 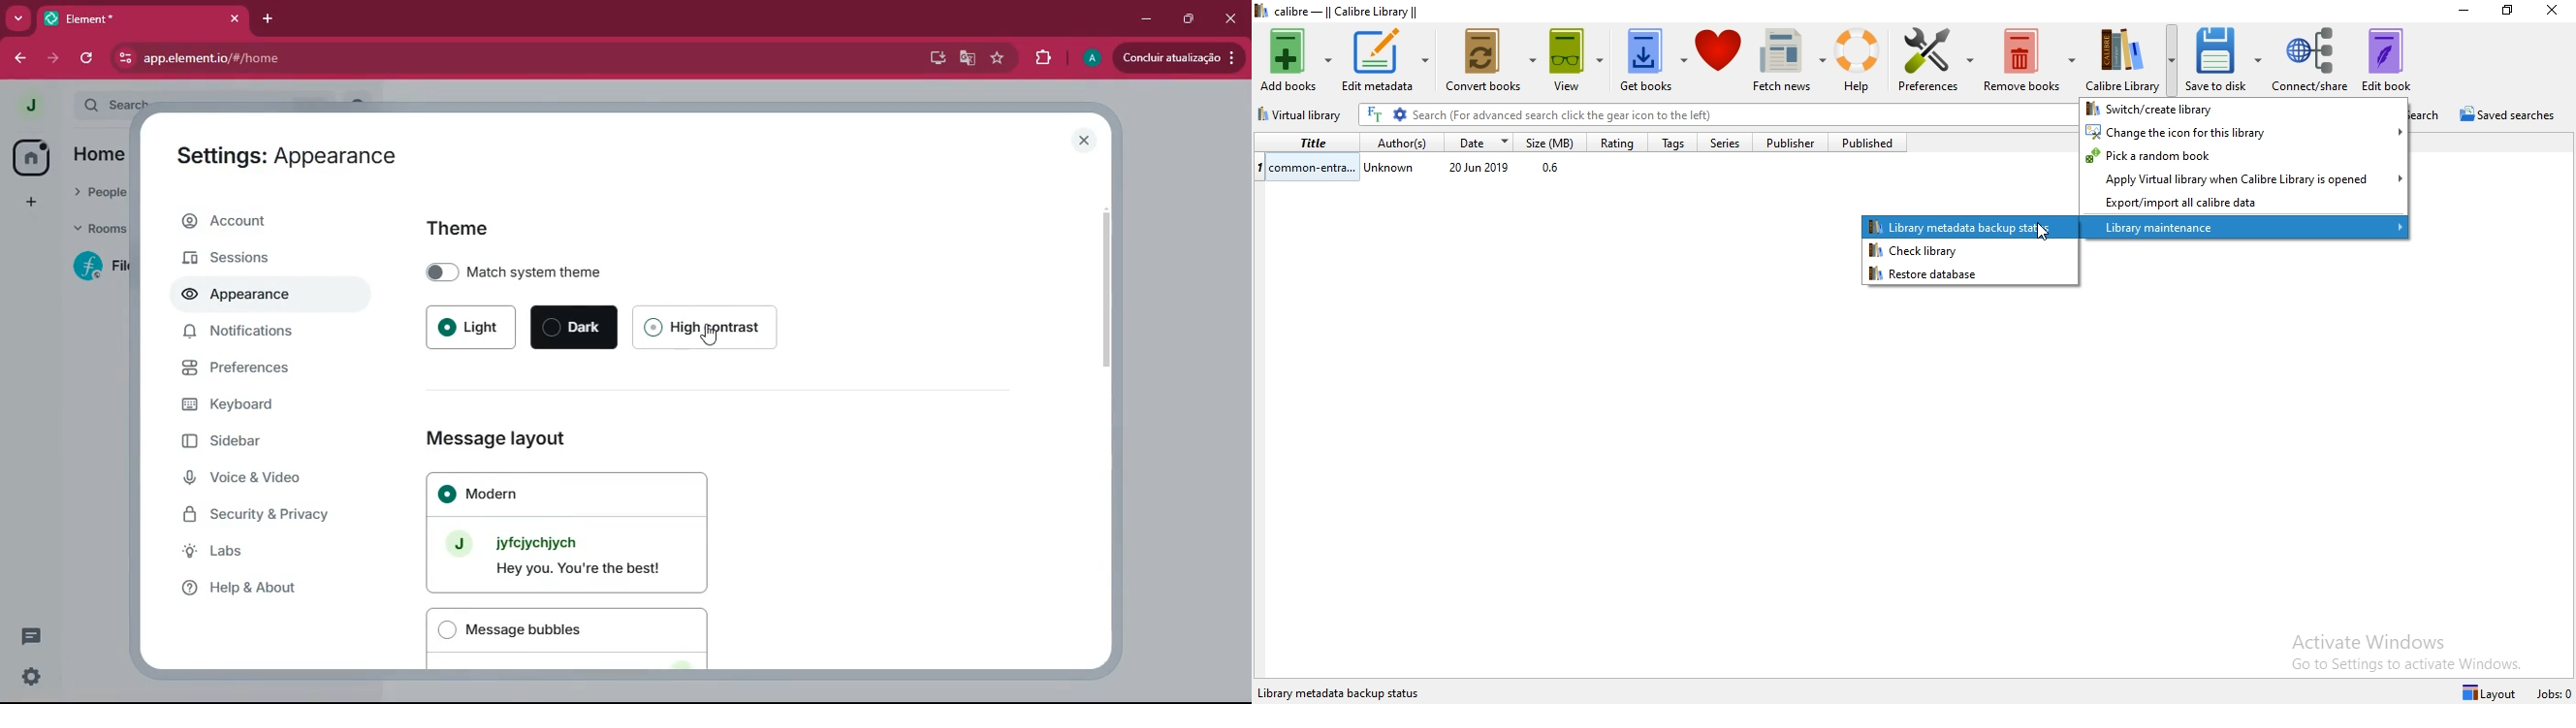 I want to click on Serach bar, so click(x=1740, y=116).